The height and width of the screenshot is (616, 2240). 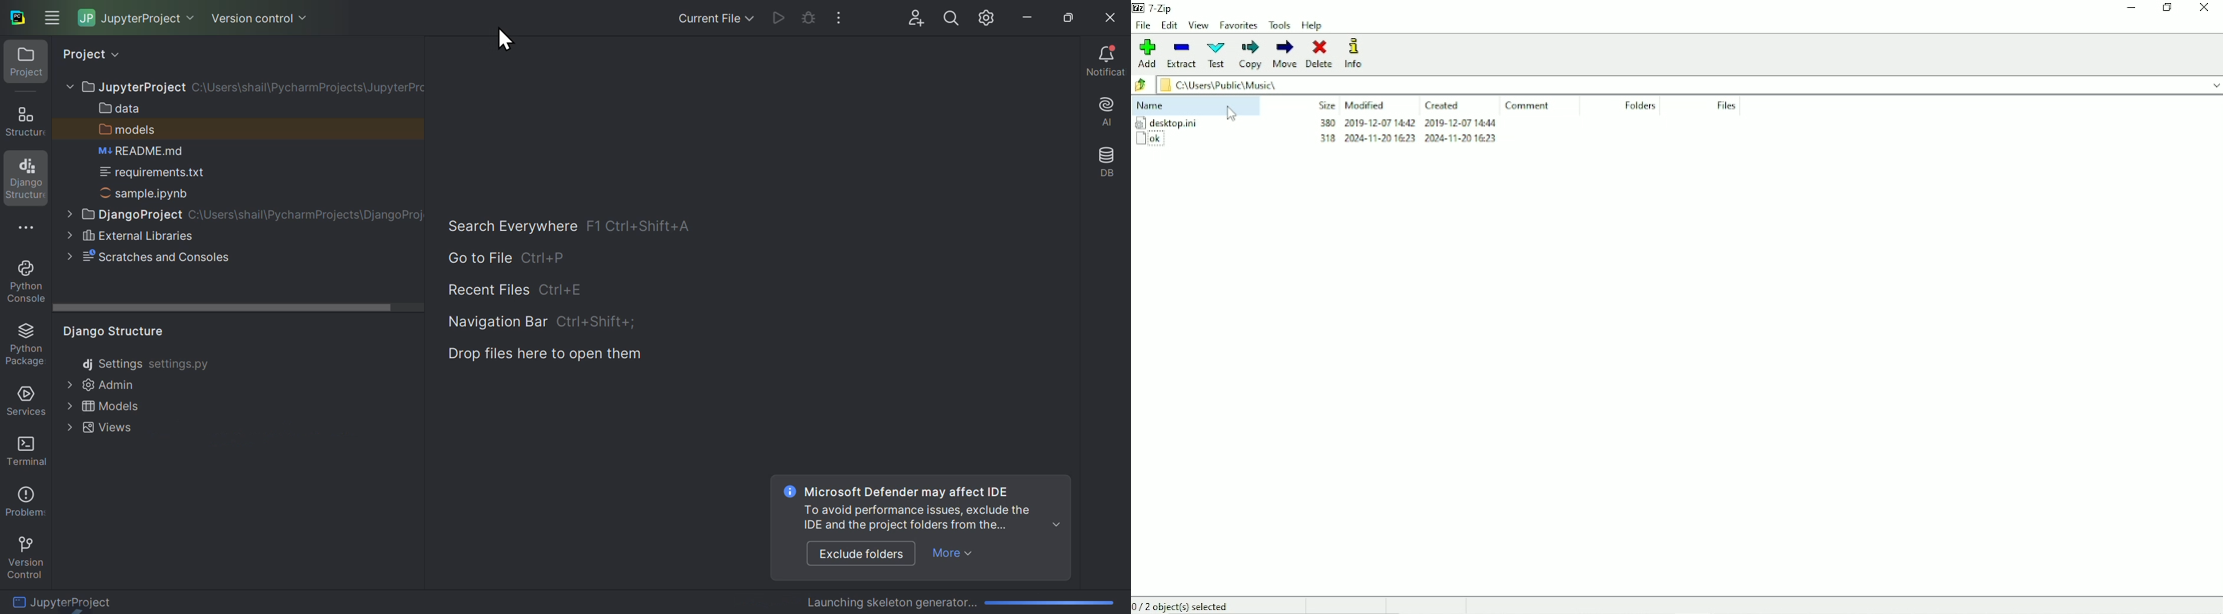 What do you see at coordinates (1239, 26) in the screenshot?
I see `Favorites` at bounding box center [1239, 26].